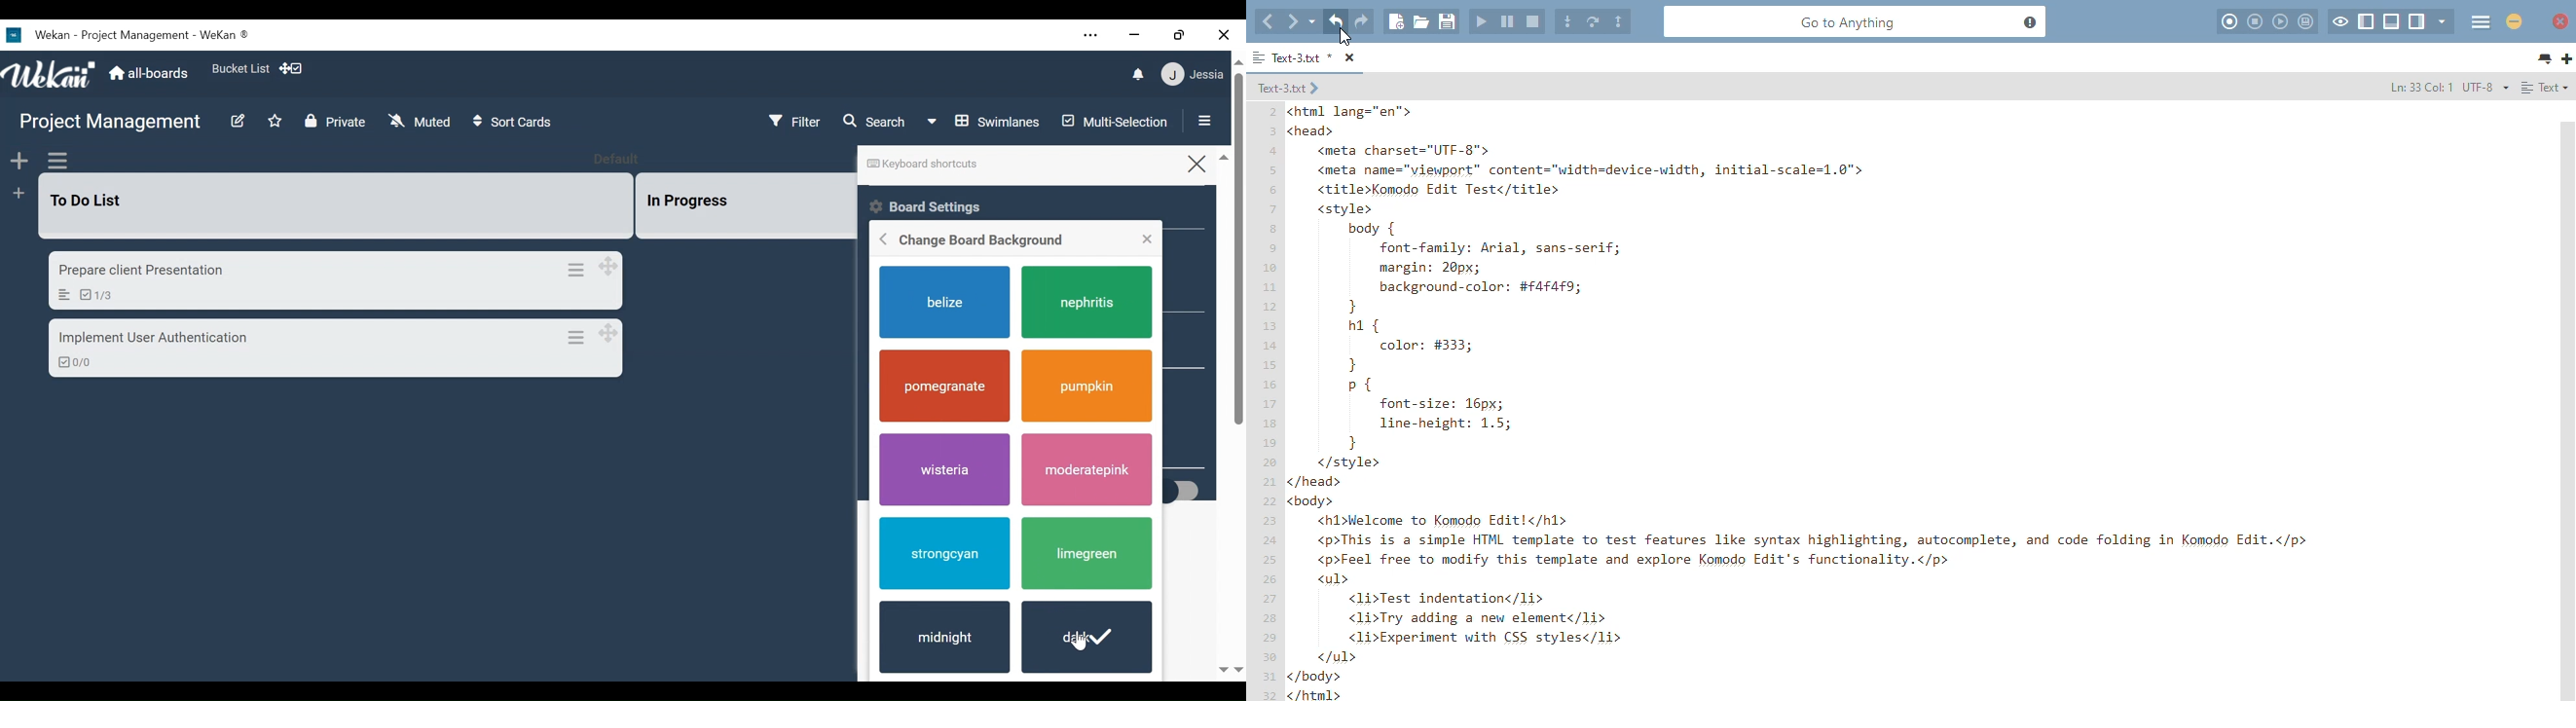 This screenshot has width=2576, height=728. Describe the element at coordinates (134, 36) in the screenshot. I see `Wekan Desktop icon` at that location.